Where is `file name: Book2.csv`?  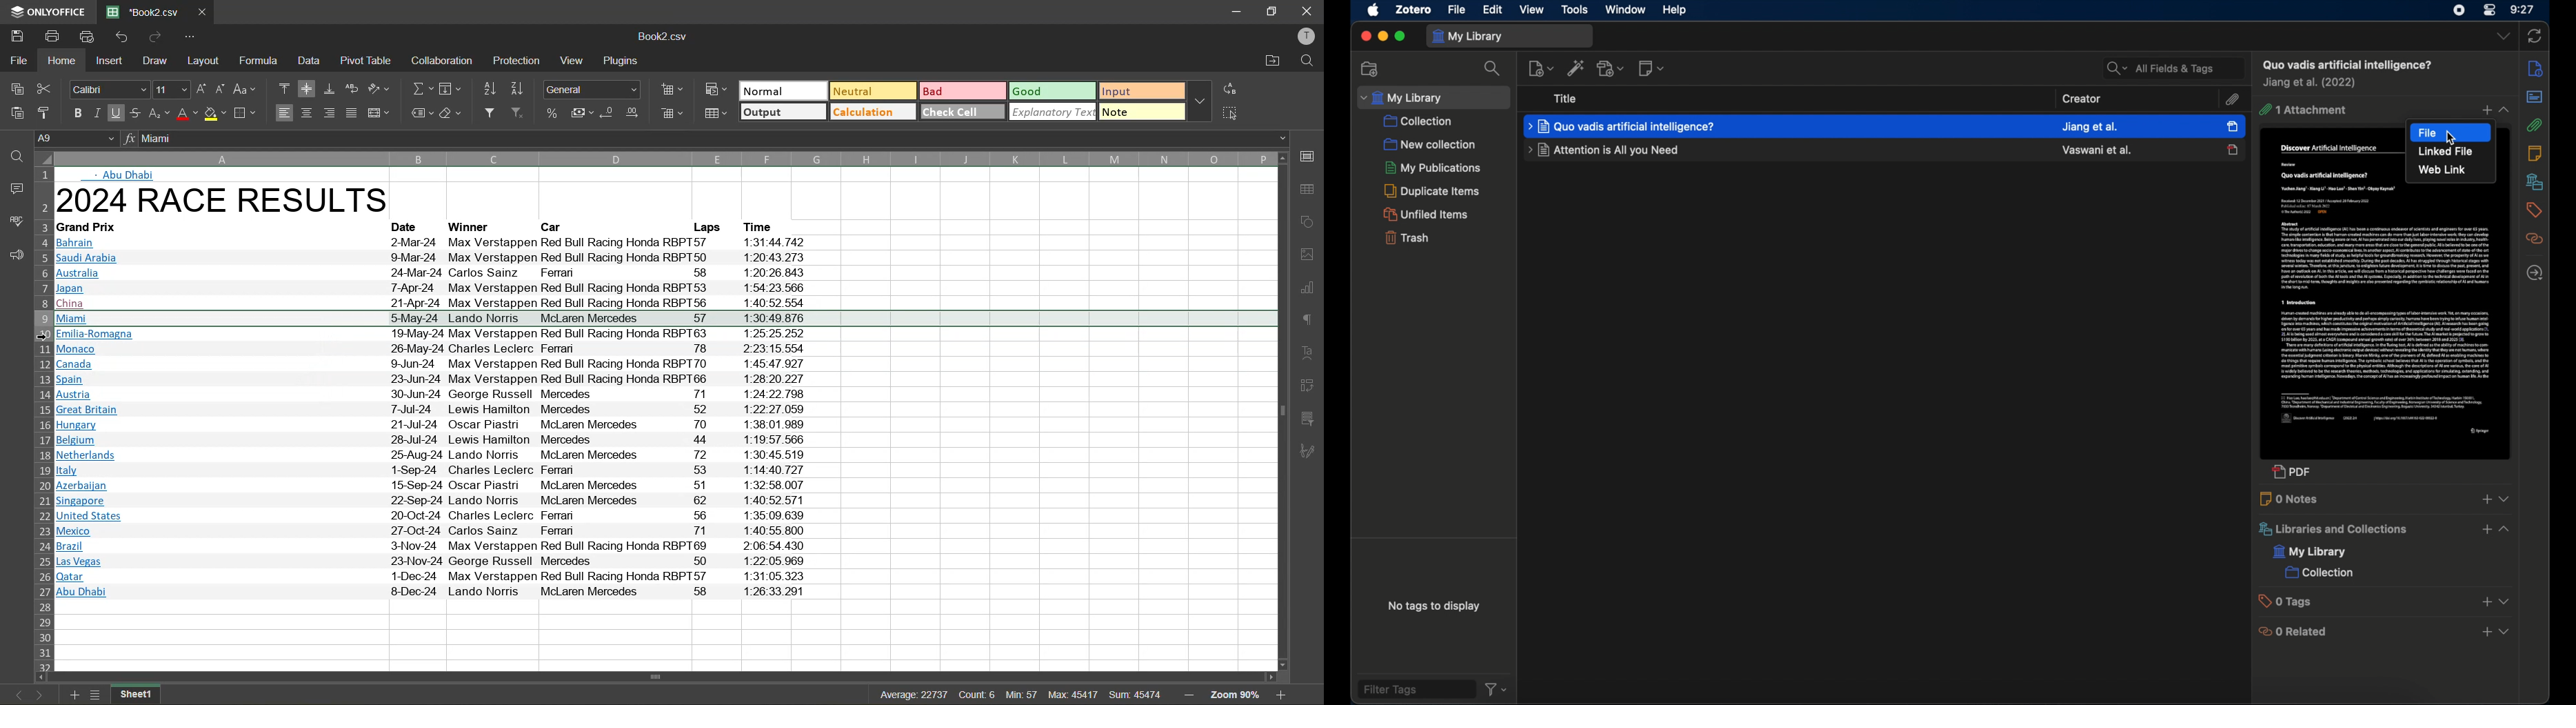
file name: Book2.csv is located at coordinates (667, 37).